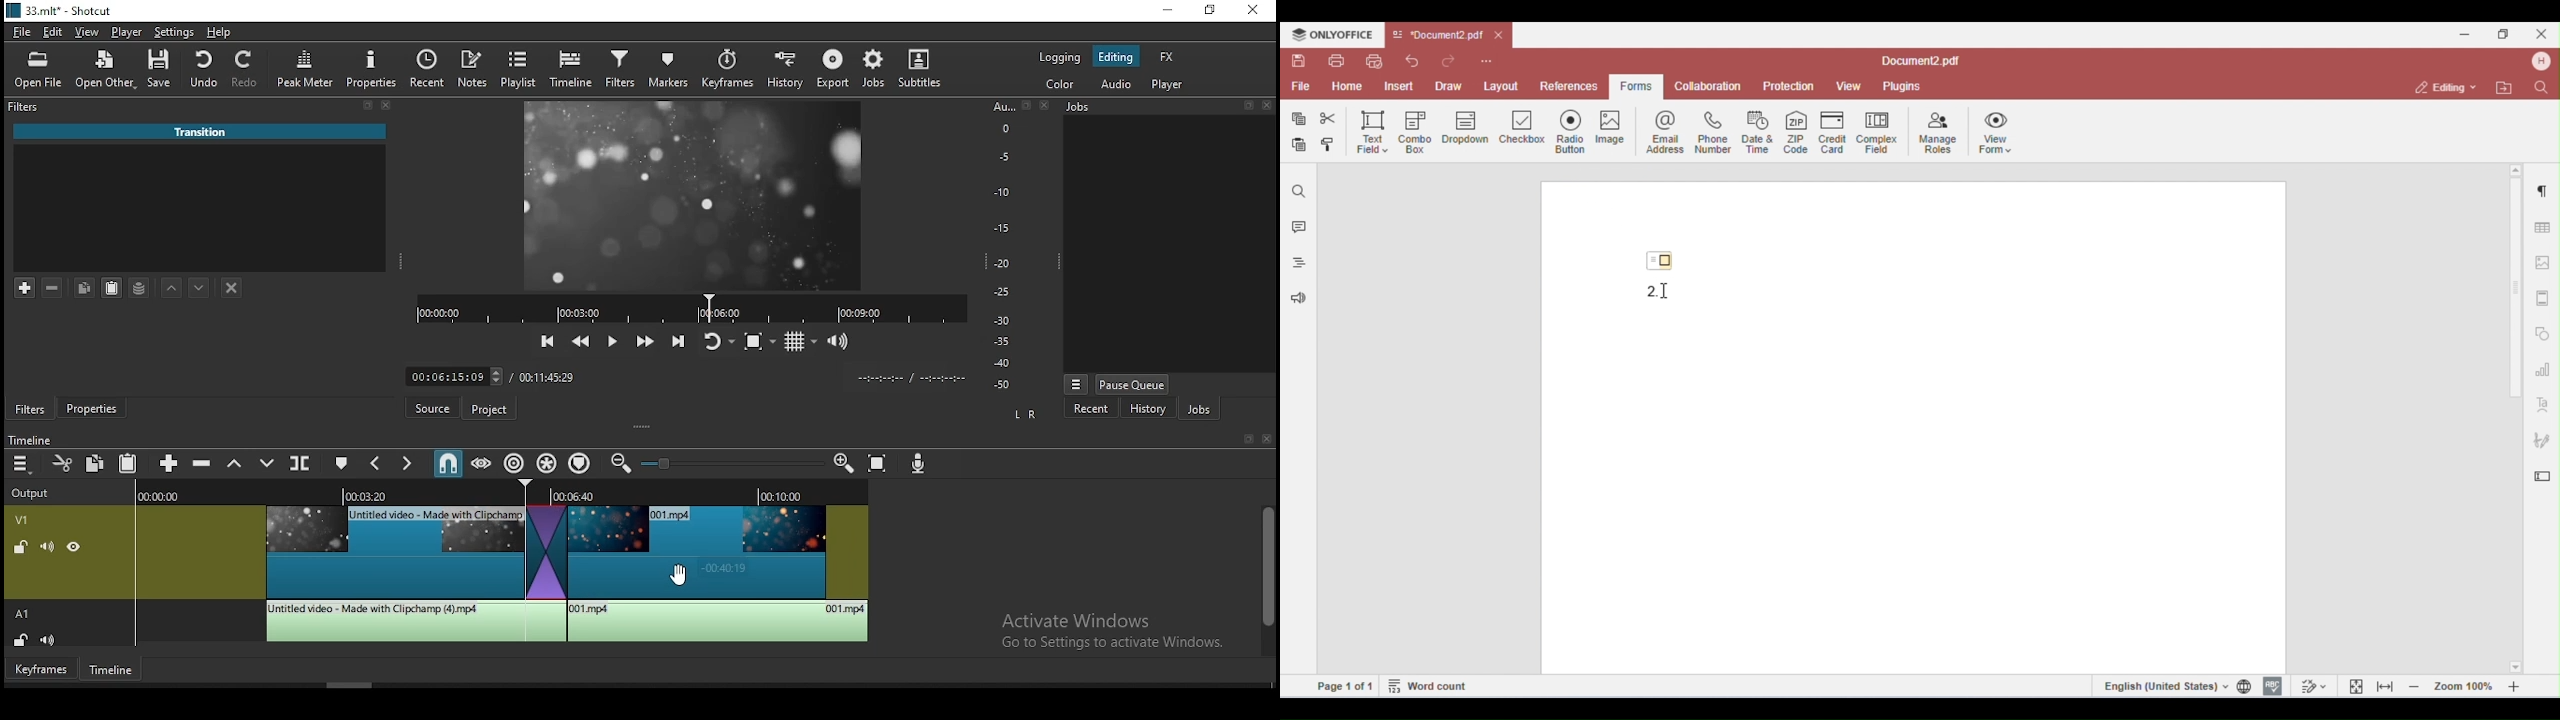  Describe the element at coordinates (427, 66) in the screenshot. I see `split at playhead` at that location.